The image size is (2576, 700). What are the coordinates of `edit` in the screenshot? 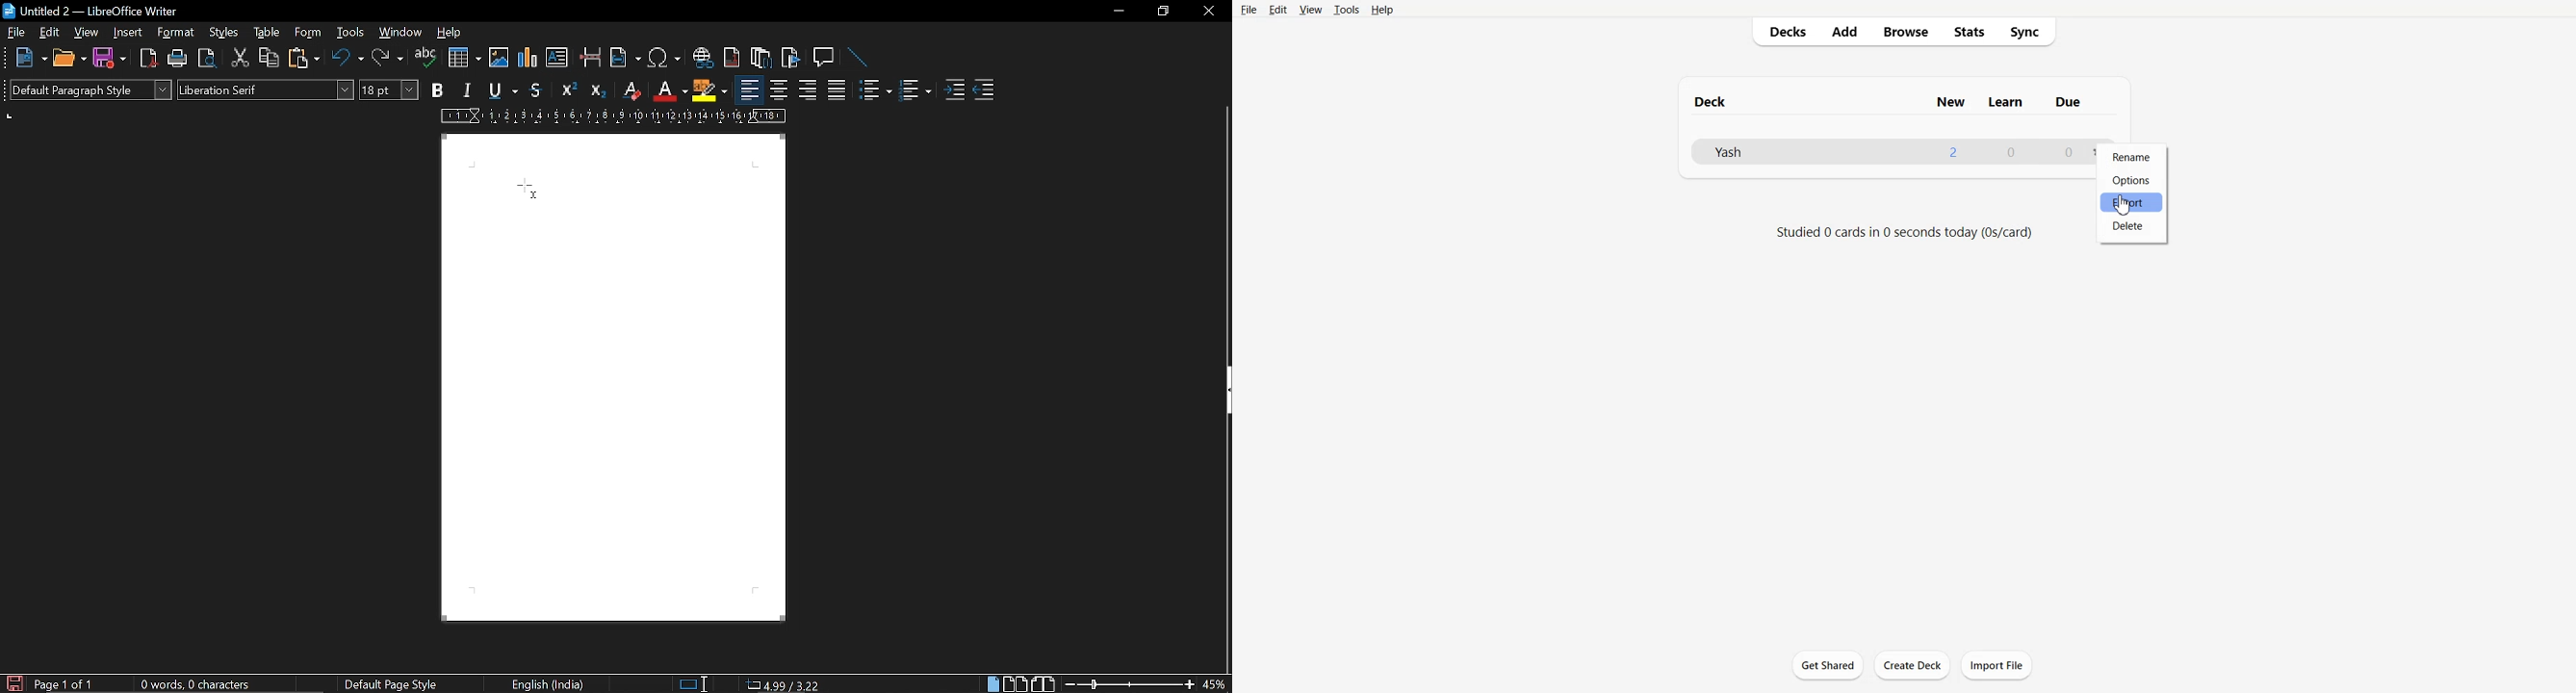 It's located at (51, 33).